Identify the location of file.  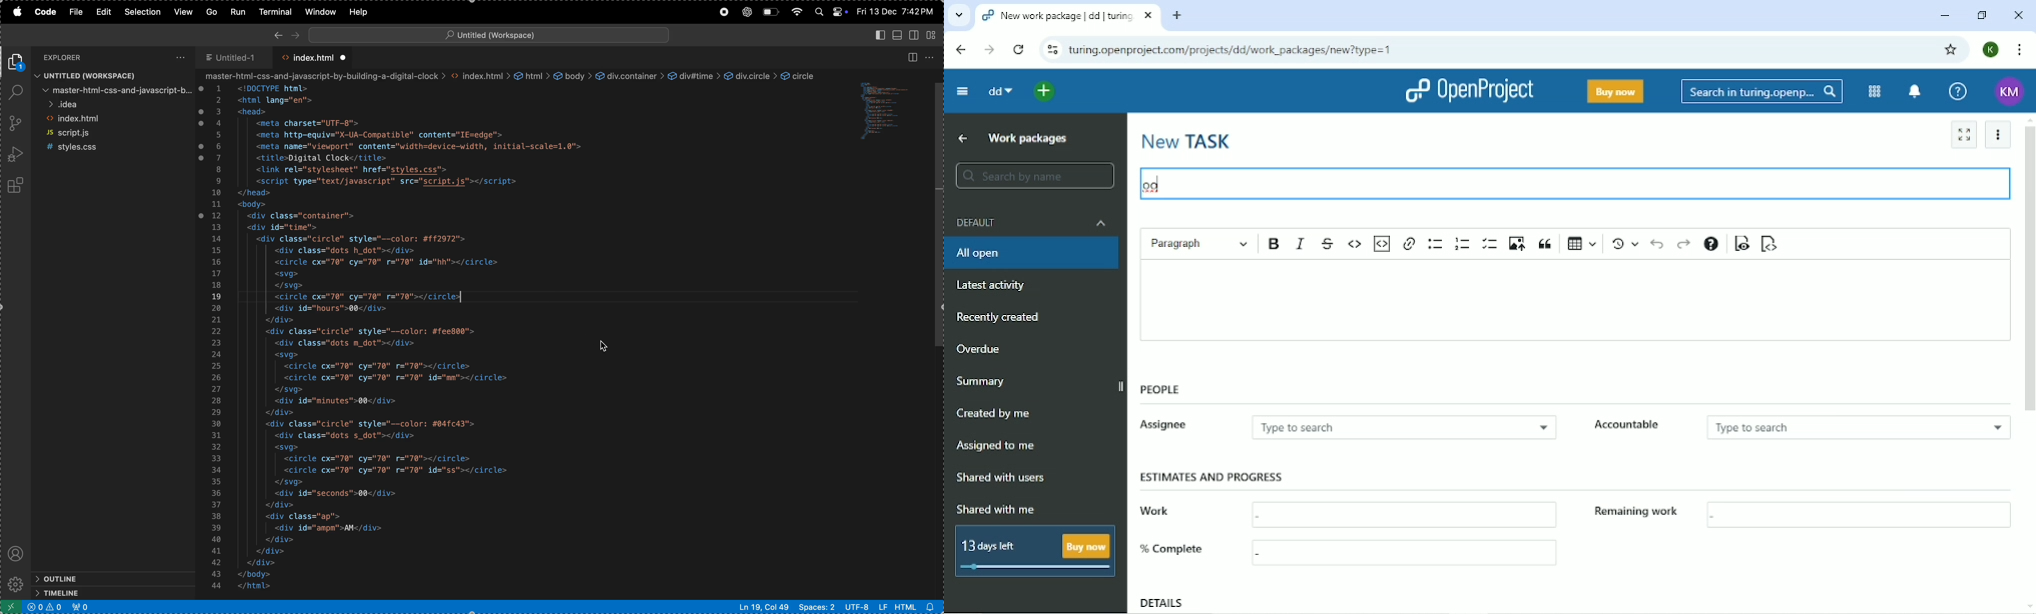
(76, 13).